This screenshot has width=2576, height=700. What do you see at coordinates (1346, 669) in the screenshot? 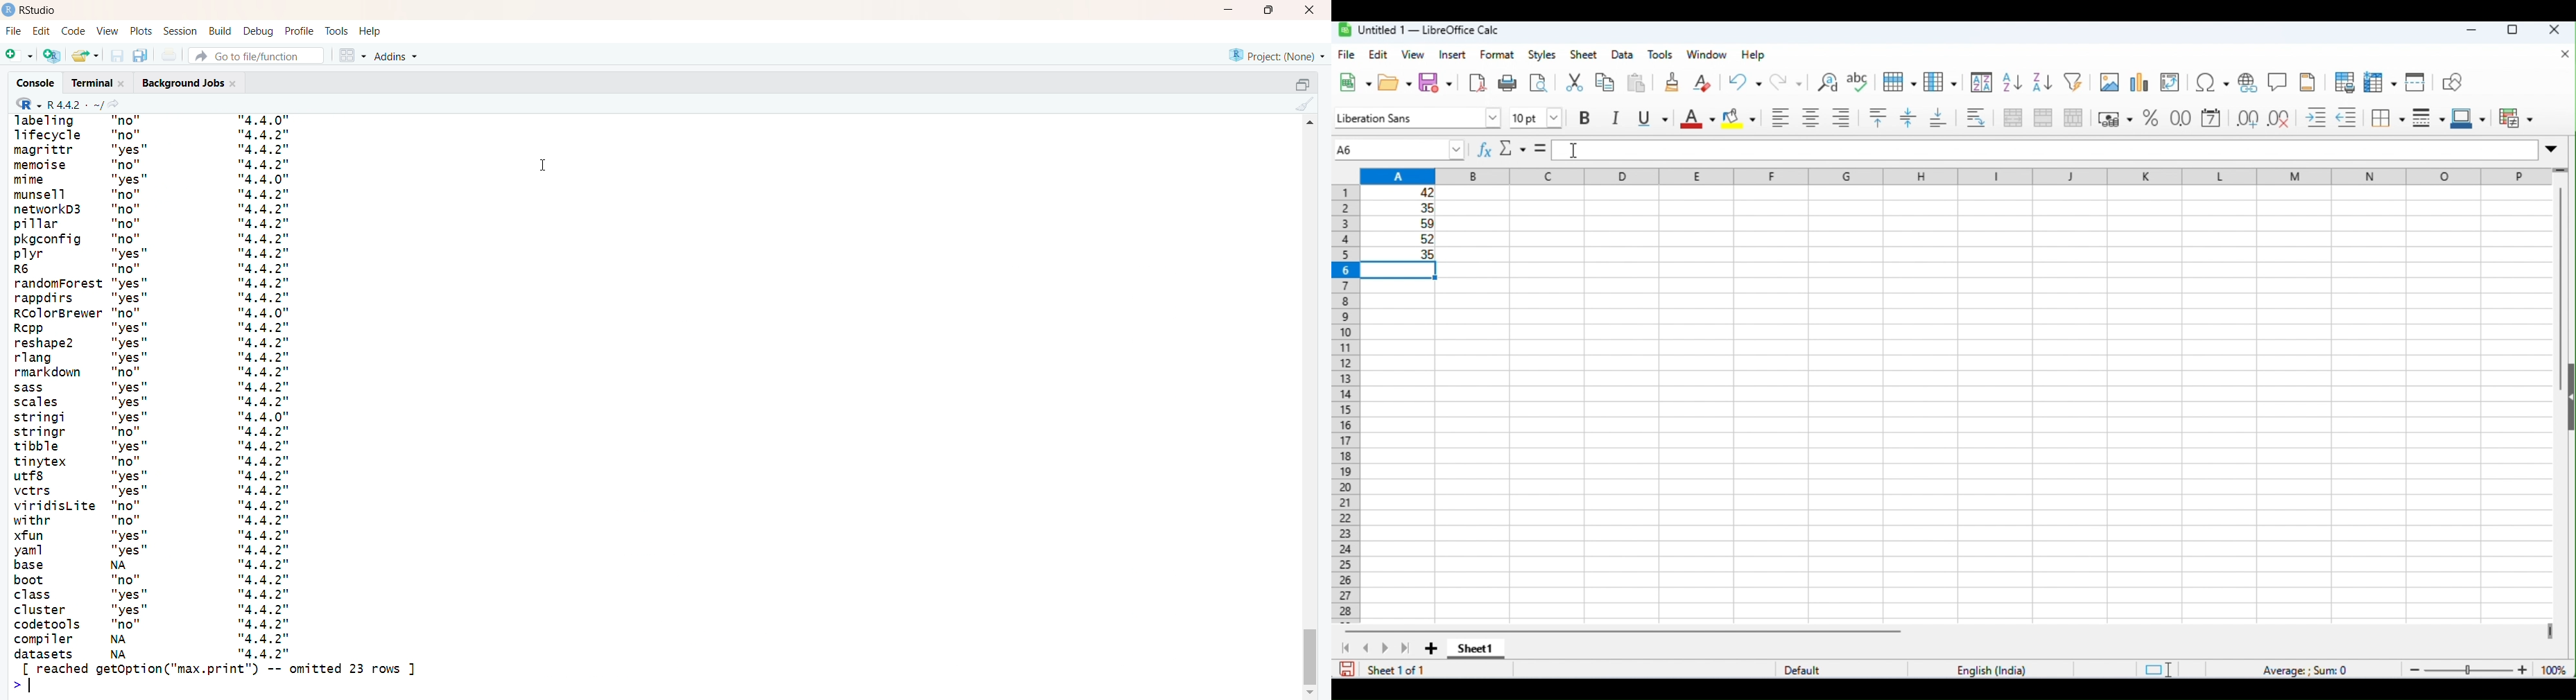
I see `save` at bounding box center [1346, 669].